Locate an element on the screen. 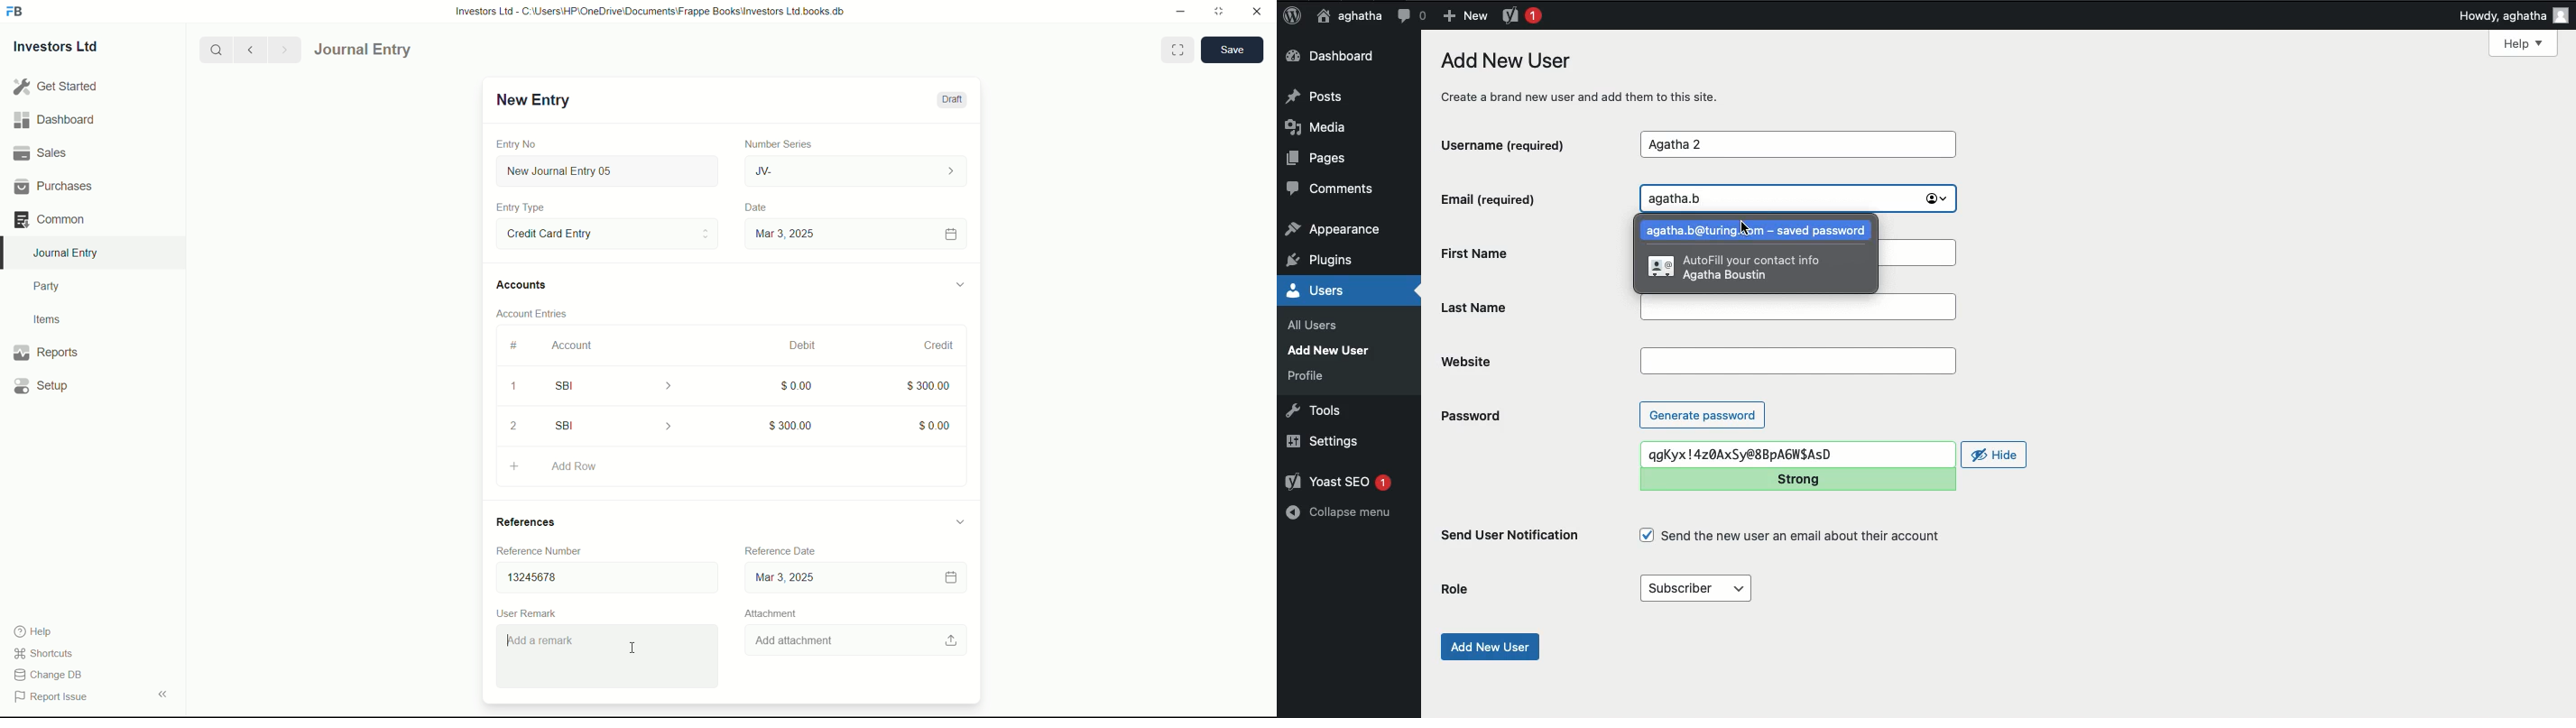  Reference Number is located at coordinates (548, 550).